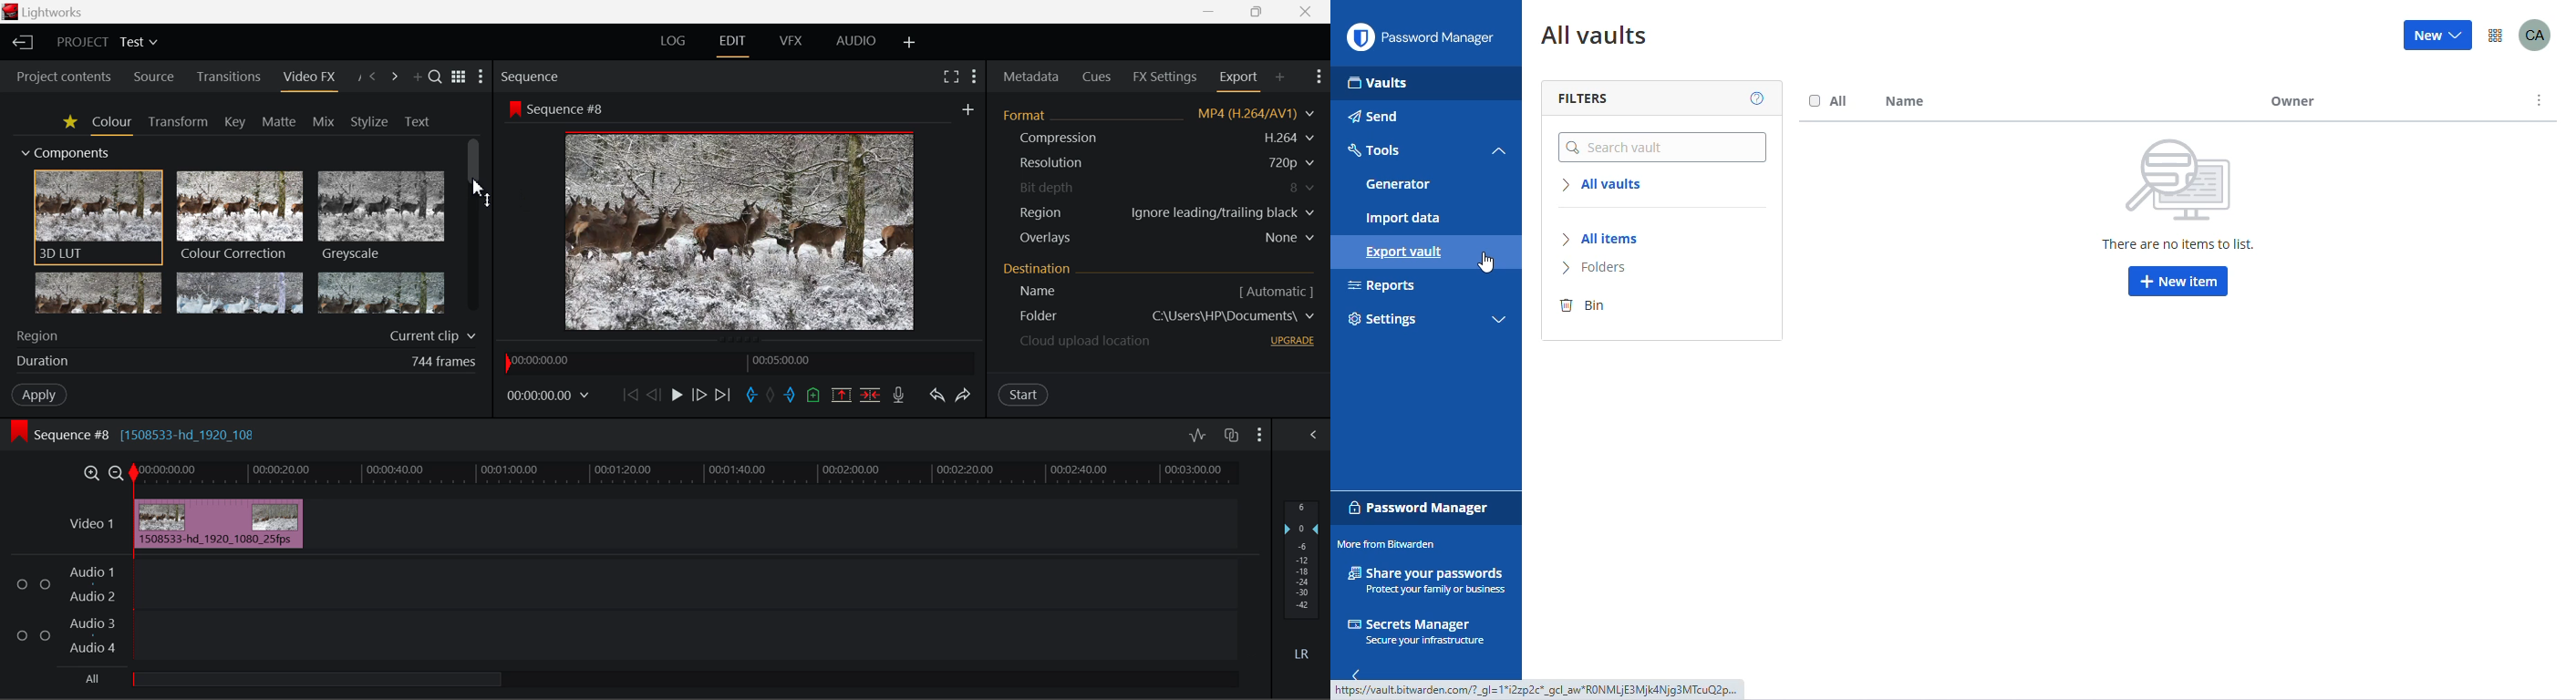 This screenshot has width=2576, height=700. Describe the element at coordinates (1166, 76) in the screenshot. I see `FX Settings` at that location.